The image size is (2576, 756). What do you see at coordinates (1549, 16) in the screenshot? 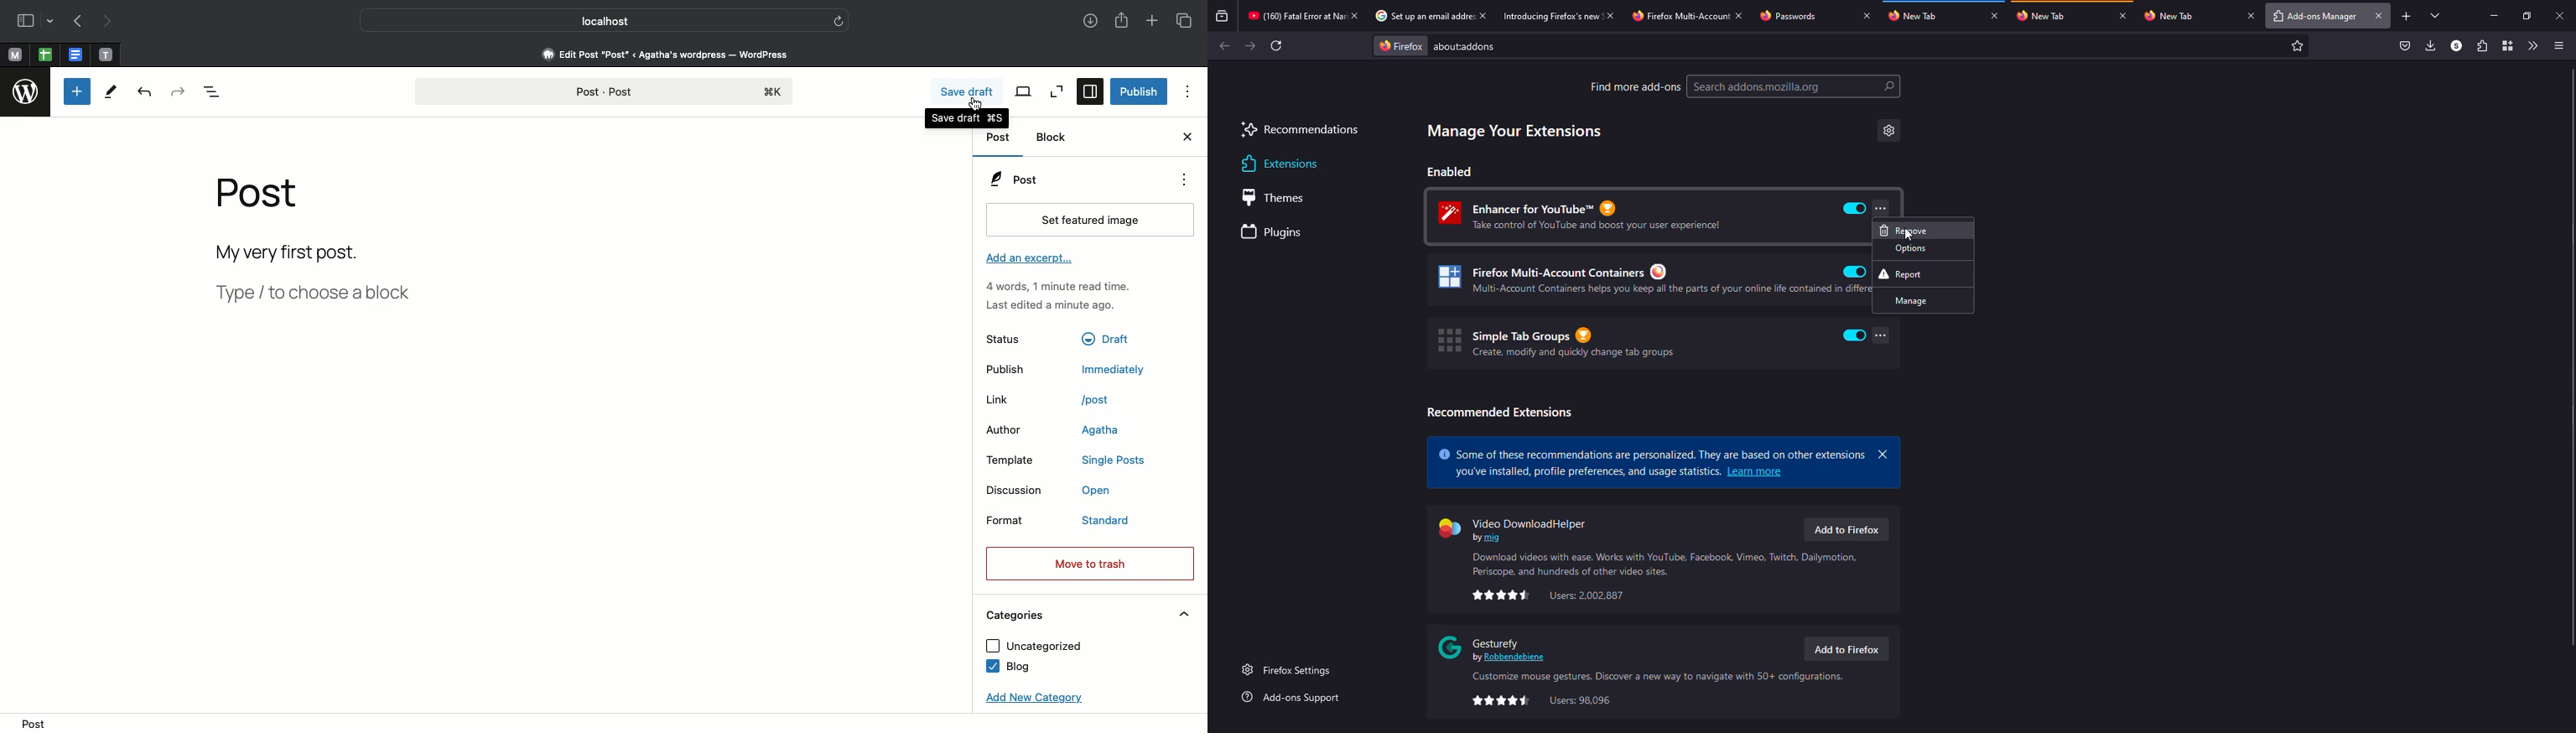
I see `tab` at bounding box center [1549, 16].